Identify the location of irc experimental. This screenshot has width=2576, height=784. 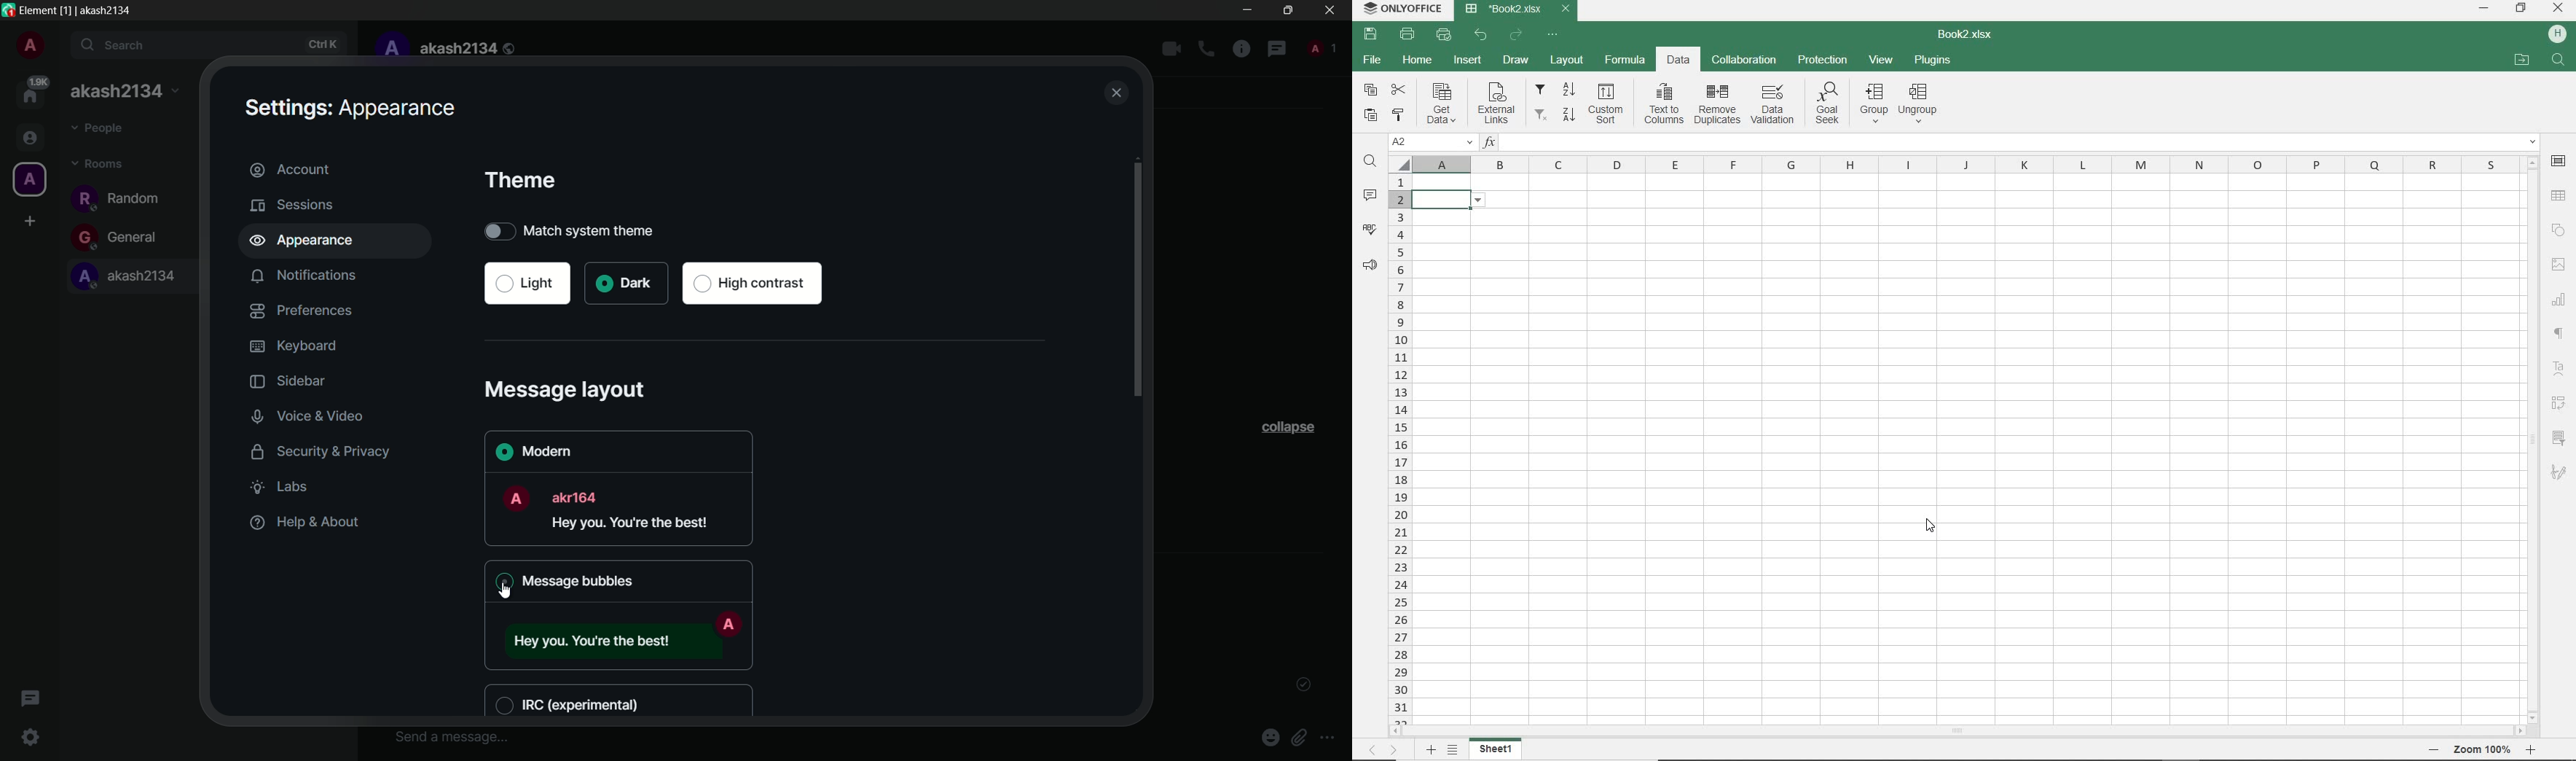
(573, 703).